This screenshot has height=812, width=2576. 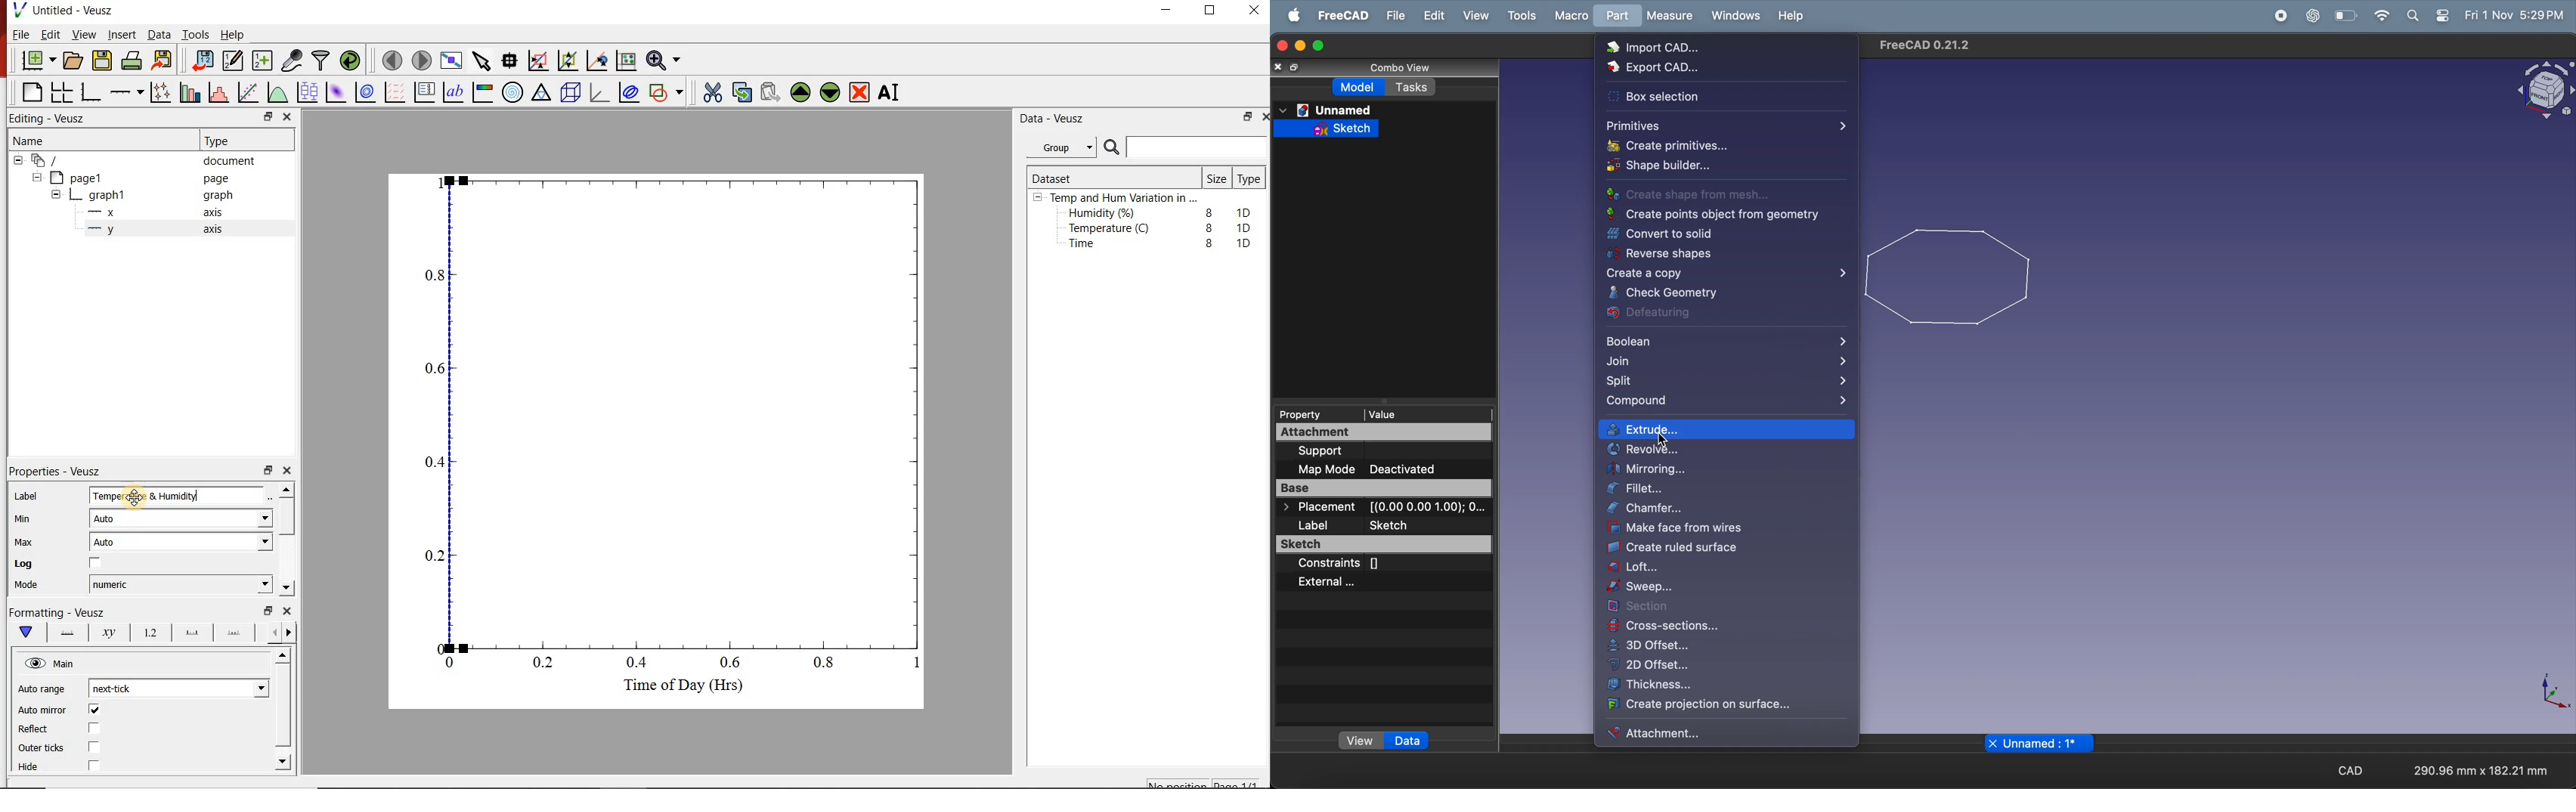 What do you see at coordinates (1387, 488) in the screenshot?
I see `base` at bounding box center [1387, 488].